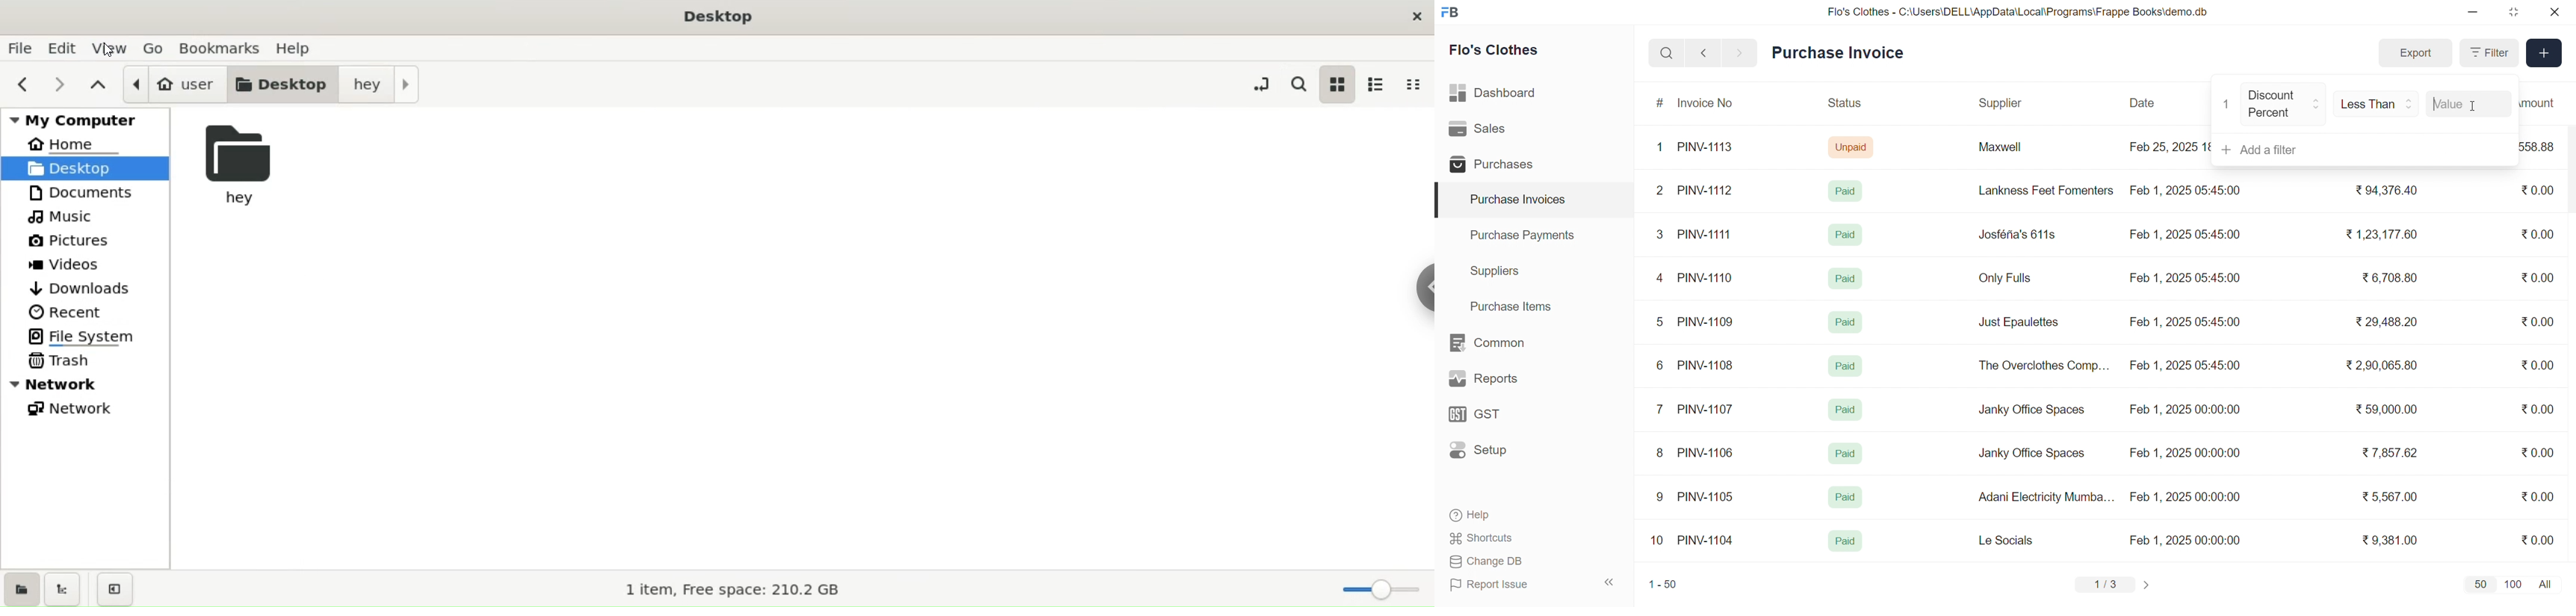 The width and height of the screenshot is (2576, 616). Describe the element at coordinates (1660, 234) in the screenshot. I see `3` at that location.